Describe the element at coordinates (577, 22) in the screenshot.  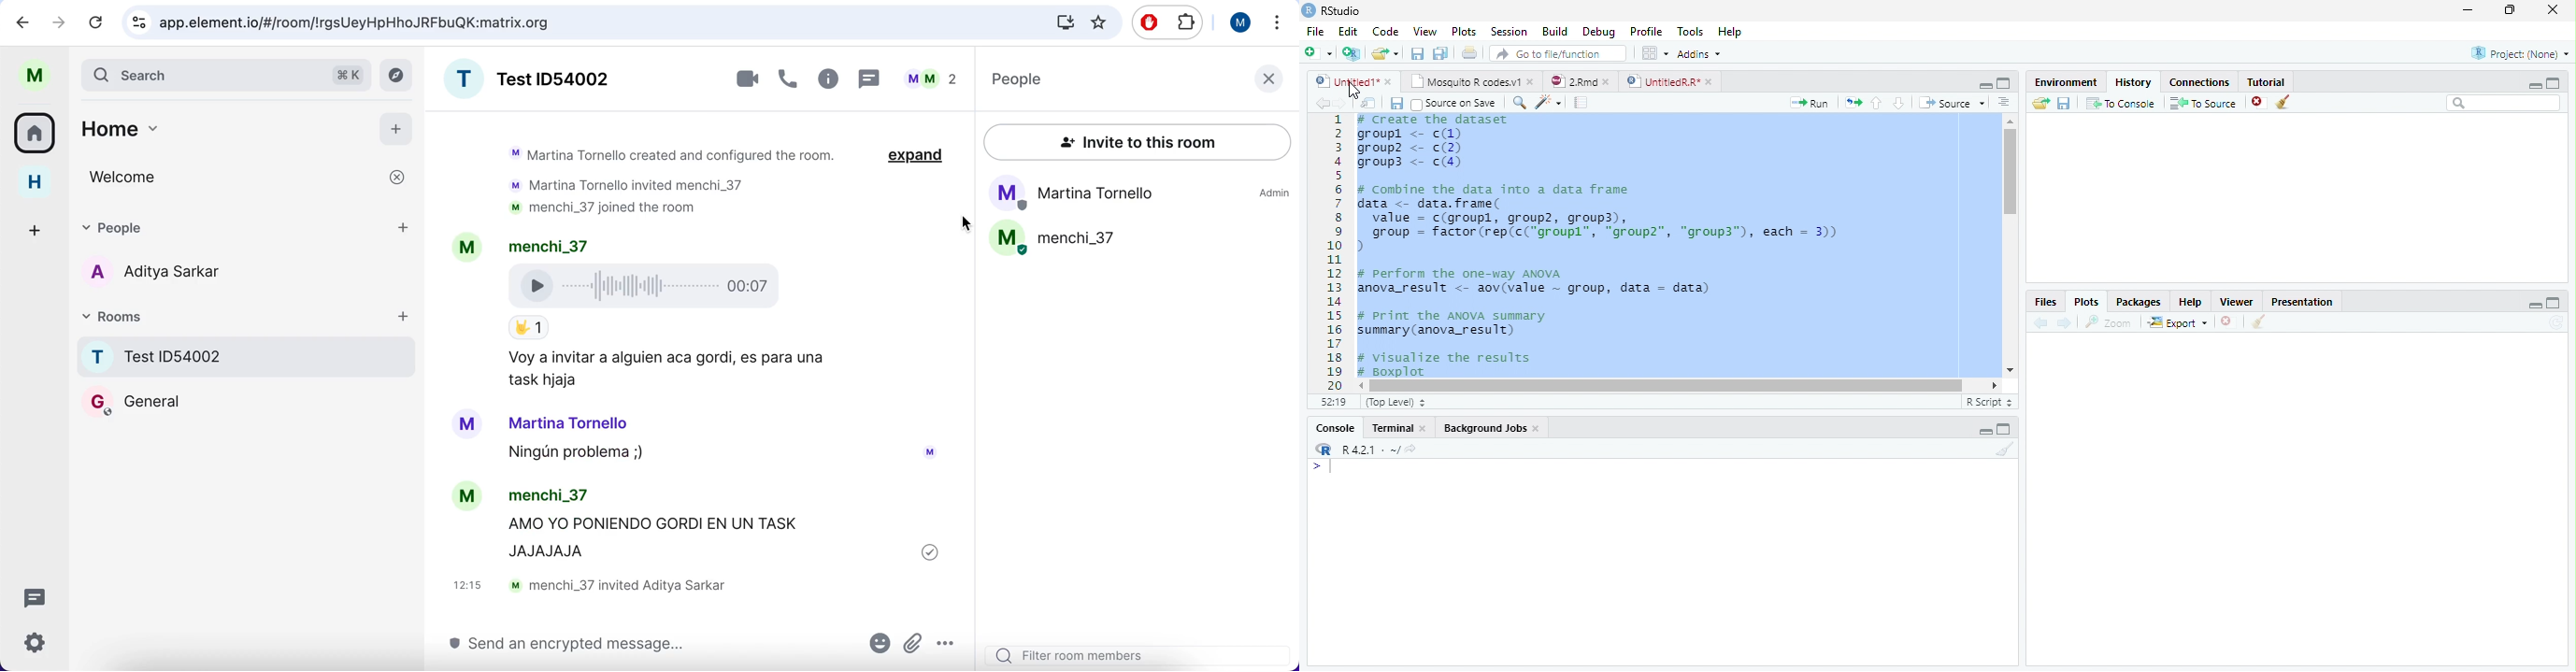
I see `search` at that location.